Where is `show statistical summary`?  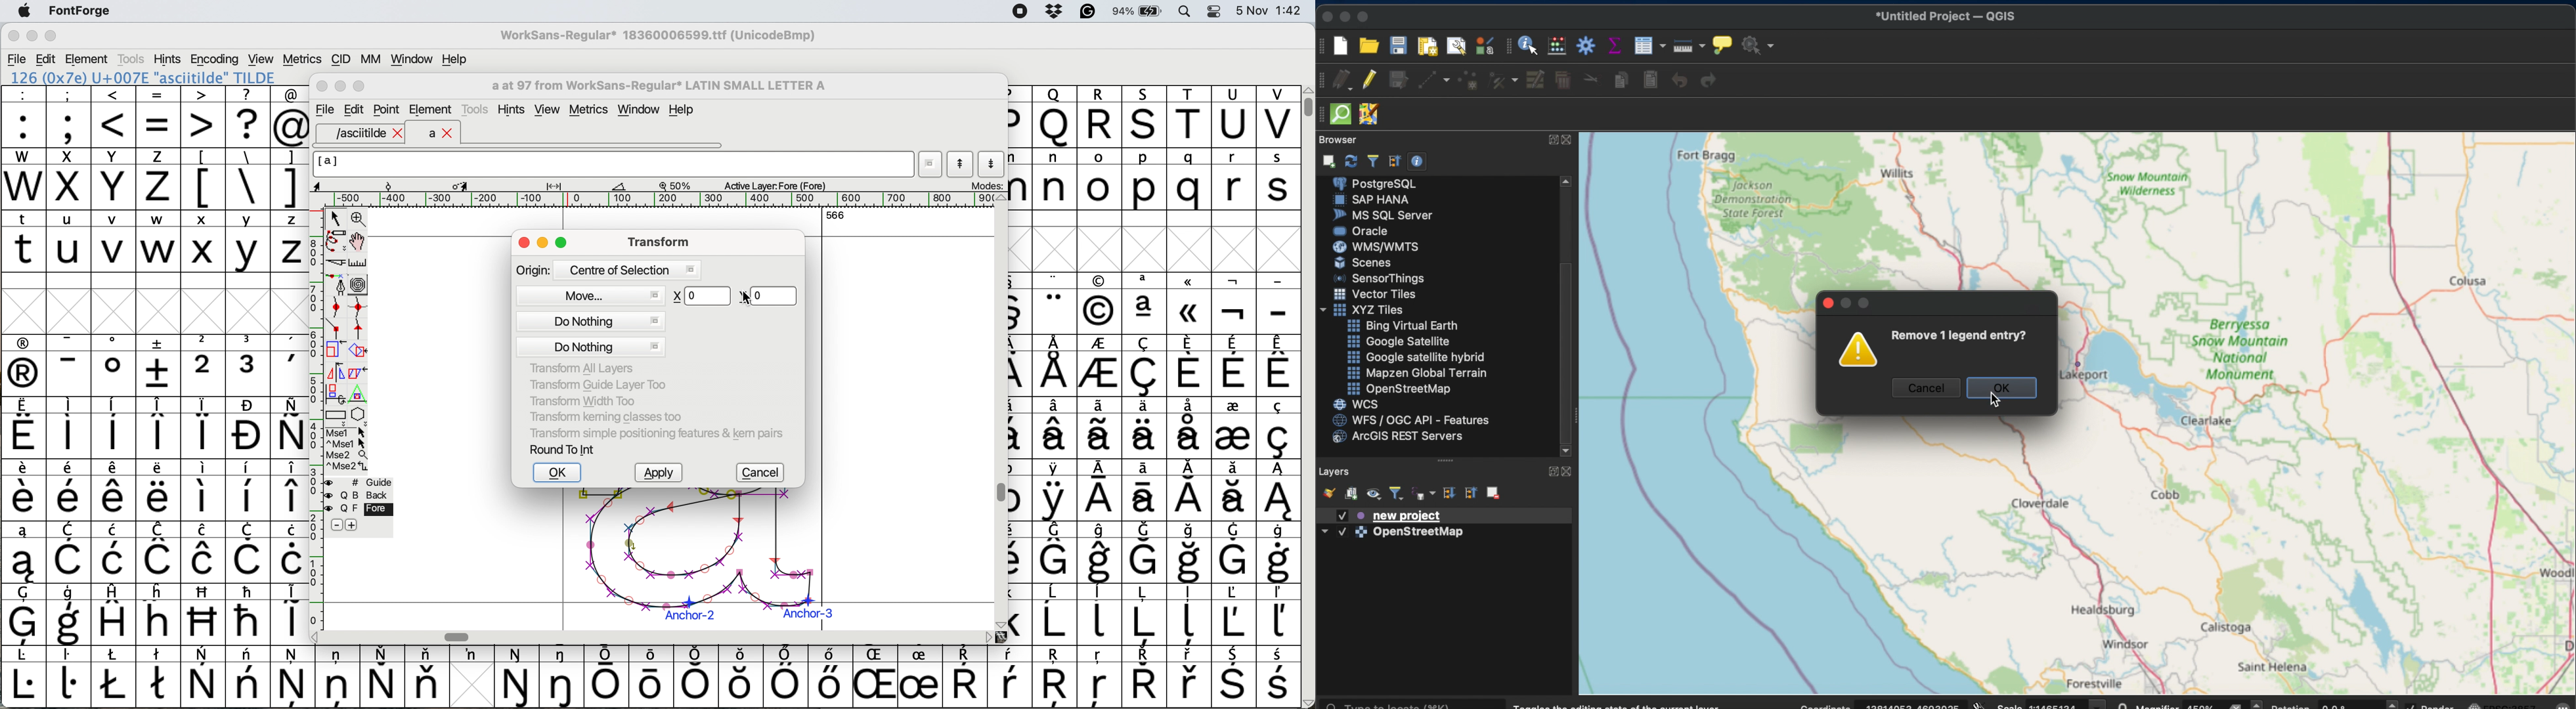
show statistical summary is located at coordinates (1614, 45).